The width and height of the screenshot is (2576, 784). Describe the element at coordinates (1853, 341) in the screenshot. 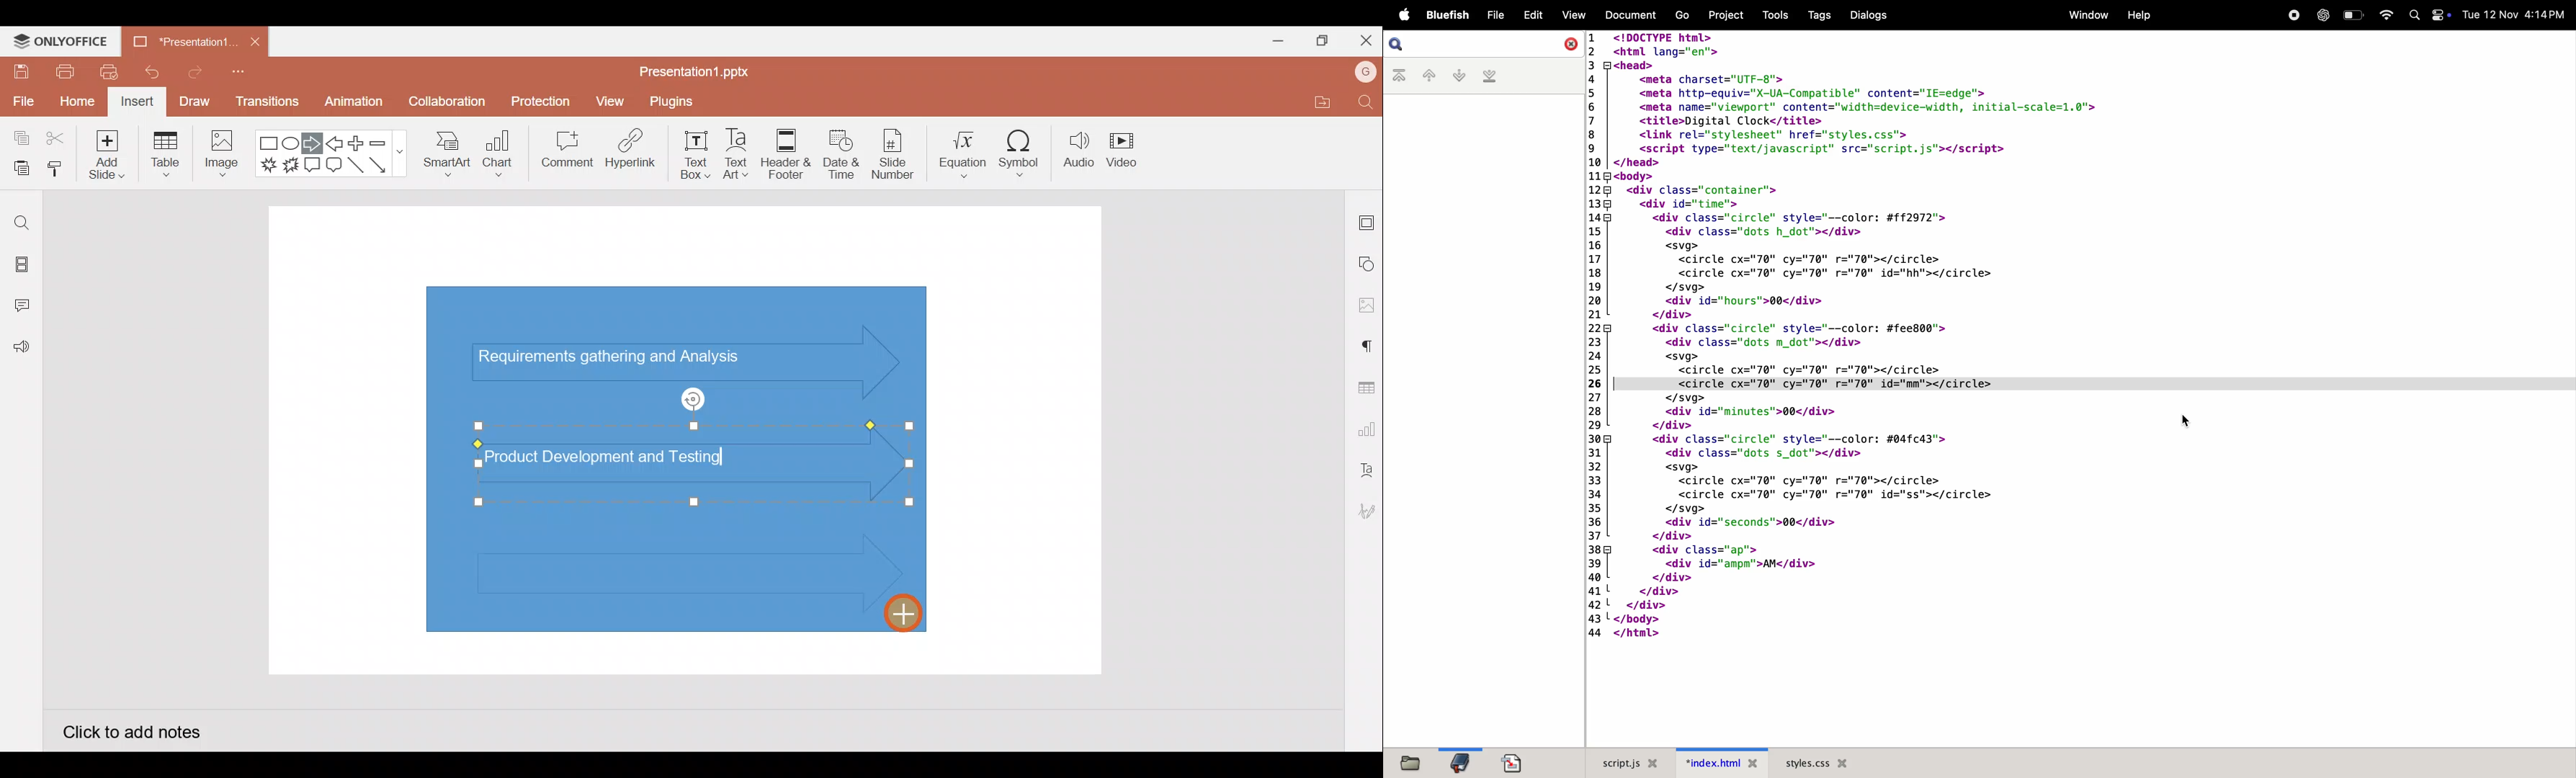

I see `<!DOCTYPE html><html lang="en">1<head><meta charset="UTF-8"><meta http-equiv="X-UA-Compatible" content="IE=edge"><meta name="viewport" content="width=device-width, initial-scale=1.8'.<title>Digital Clock</title><link rel="stylesheet" href="styles.css"><script type="text/javascript" src="script.js"></script></head>1<body>1 <div class="container">] <div id="time">1 <div class="circle" style="--color: #ff2972"><div class="dots h_dot"></div><svg><circle cx="70" cy="70" r="70"></circle><circle cx="70" cy="70" r="70" id="hh"></circle></svg><div id="hours">00</div></div>1 <div class="circle" style="--color: #fee800"><div class="dots m_dot"></div><svg><circle cx="70" cy="70" r="70"></circle>| <circle cx="70" cy="70" r="70" id="mm"></circle></svg><div id="minutes">00</div></div>1 <div class="circle" style="--color: #04fc43"><div class="dots s_dot"></div><svg><circle cx="70" cy="70" r="70"></circle><circle cx="70" cy="70" r="70" id="ss"></circle></svg><div id="seconds">00</div></div>] <div class="ap"><div id="ampm">AM</div></div></div></div>- </body></html>` at that location.